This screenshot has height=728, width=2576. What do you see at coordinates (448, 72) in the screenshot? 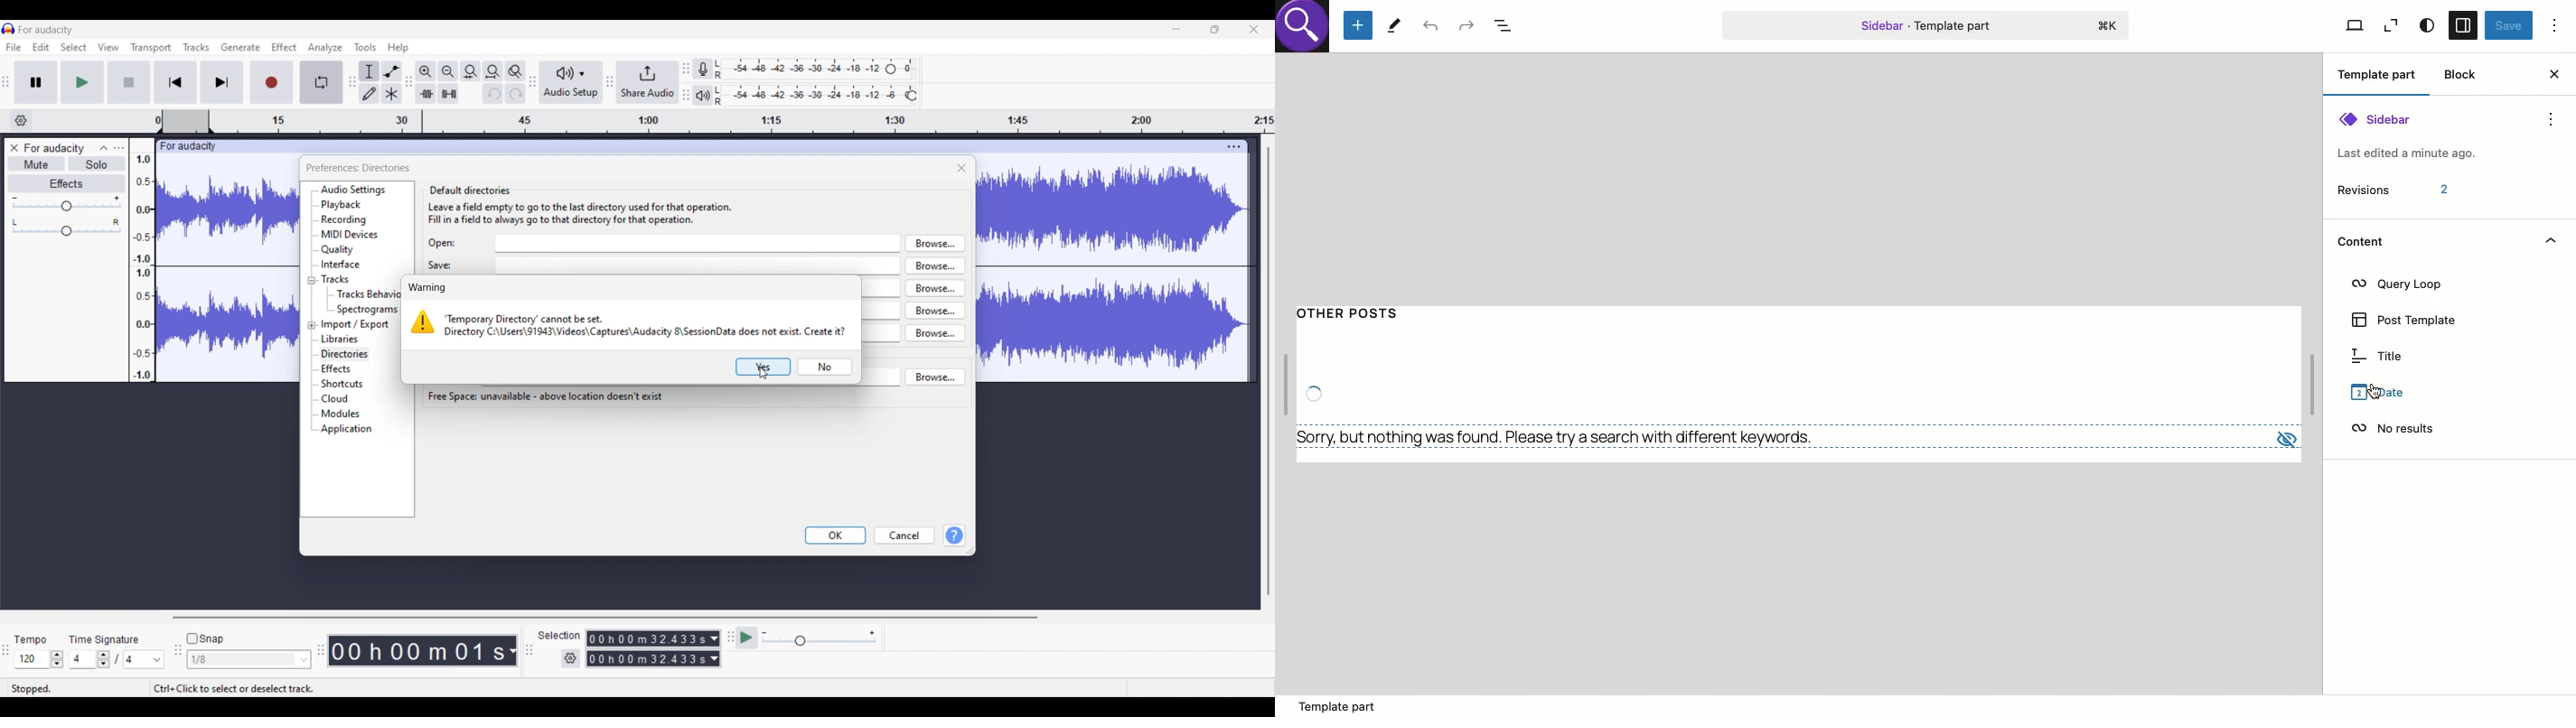
I see `Zoom out` at bounding box center [448, 72].